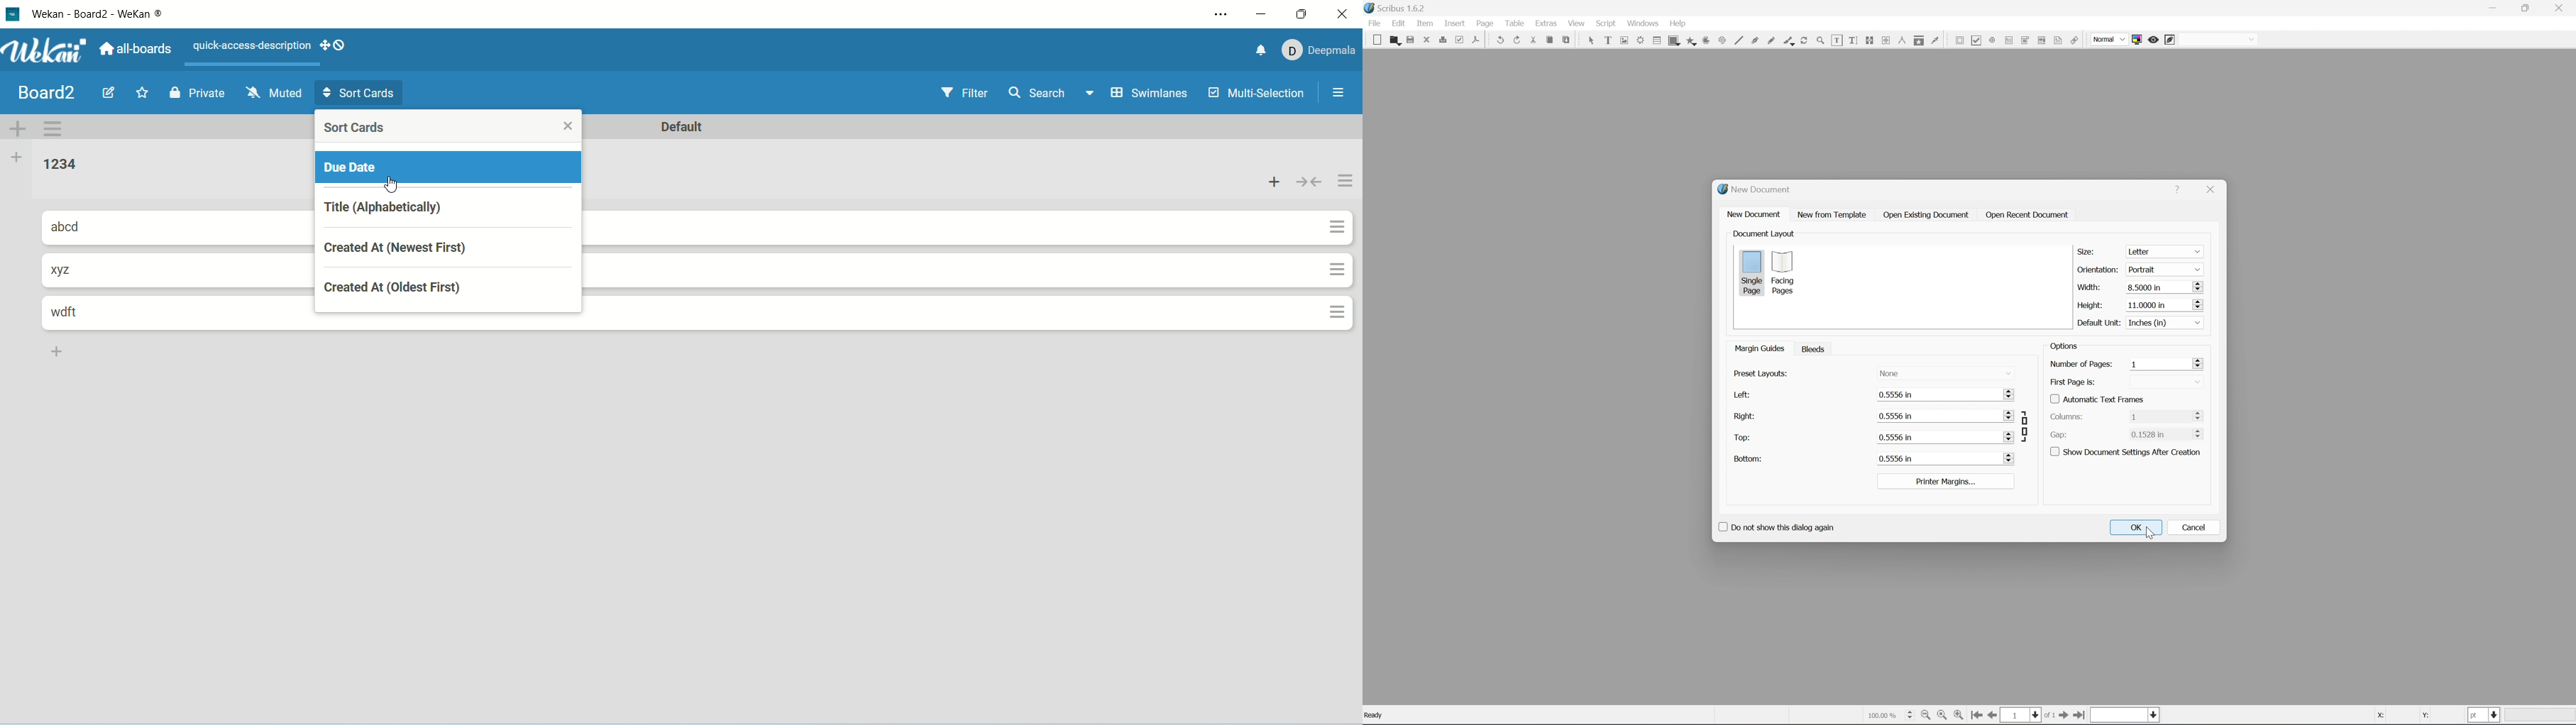 The width and height of the screenshot is (2576, 728). What do you see at coordinates (1152, 94) in the screenshot?
I see `swimlanes` at bounding box center [1152, 94].